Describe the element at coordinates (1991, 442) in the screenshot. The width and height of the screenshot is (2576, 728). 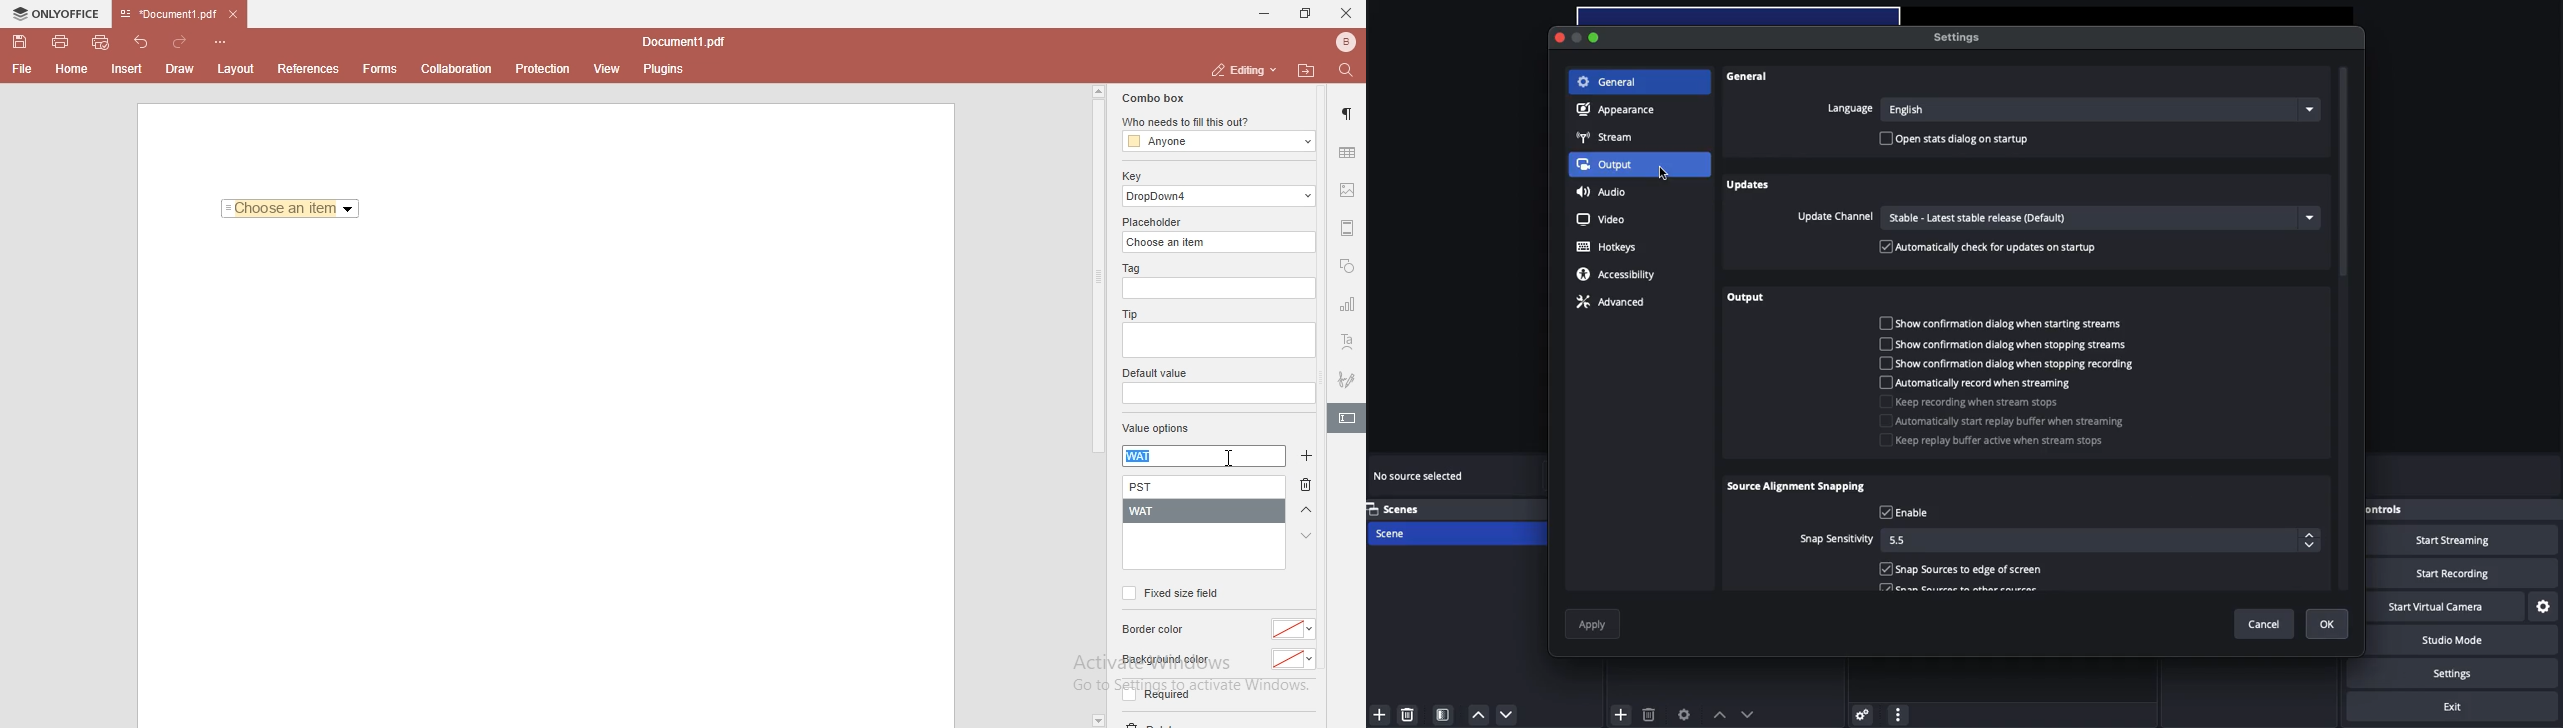
I see `Keep replay buffer` at that location.